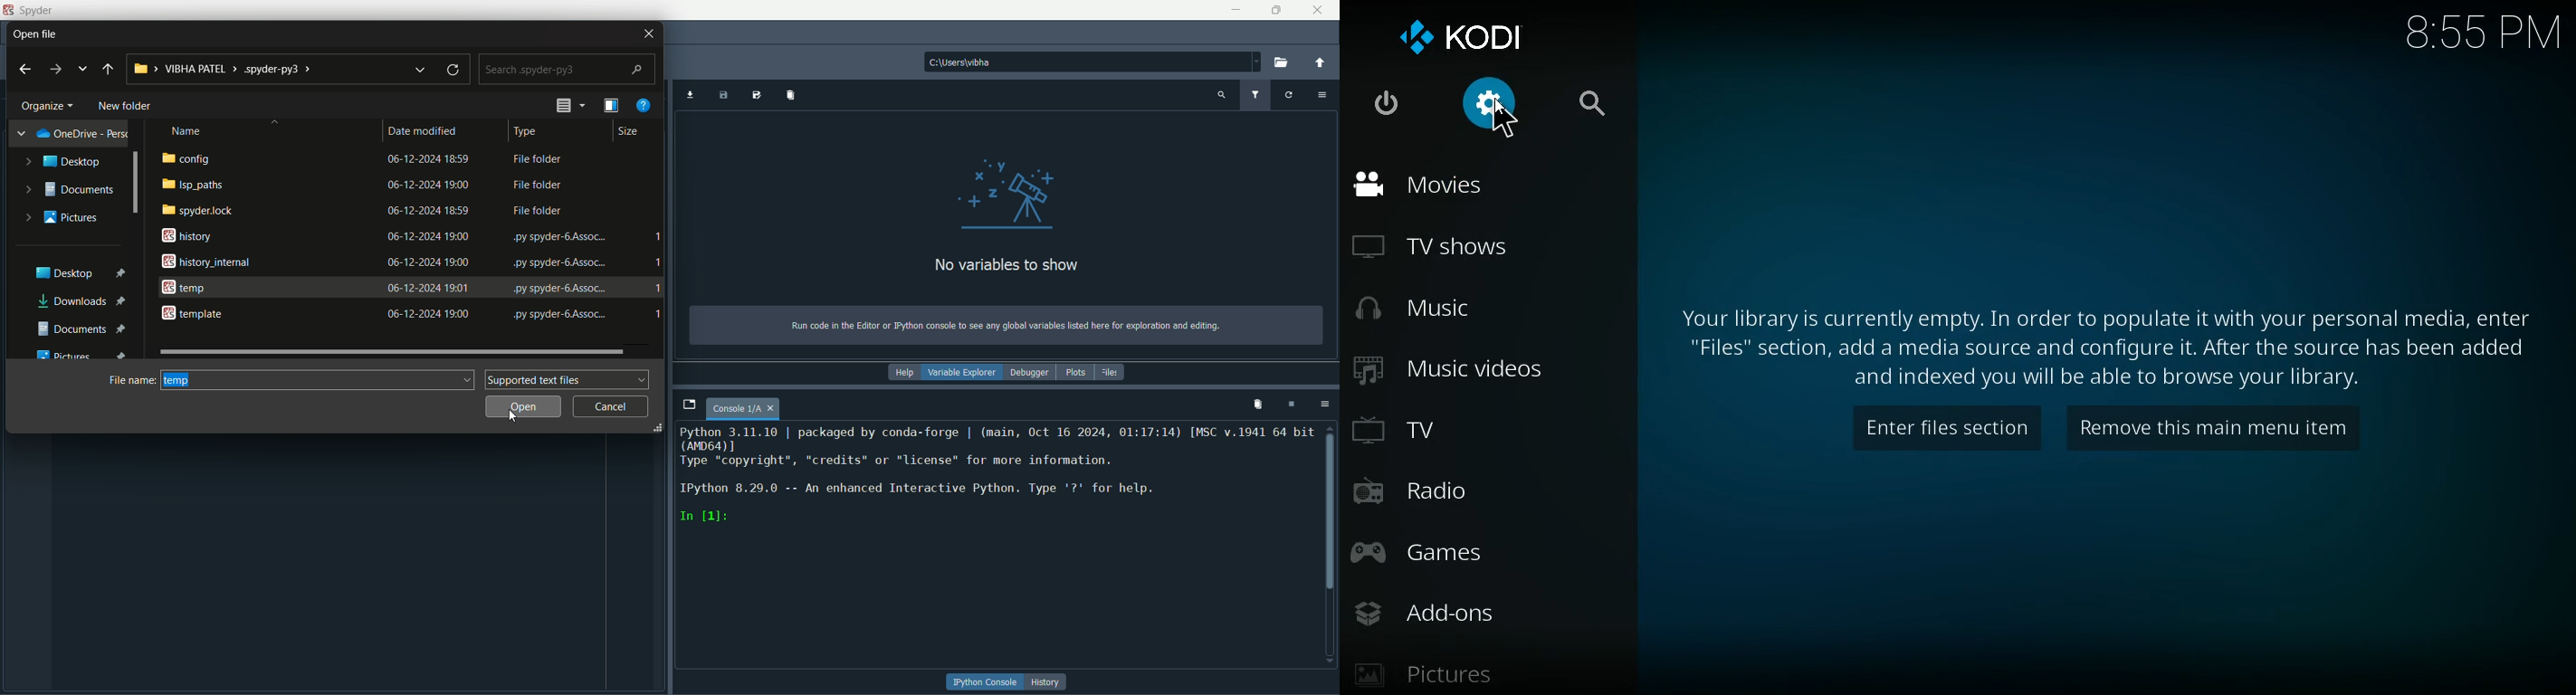 The image size is (2576, 700). Describe the element at coordinates (1049, 682) in the screenshot. I see `history` at that location.